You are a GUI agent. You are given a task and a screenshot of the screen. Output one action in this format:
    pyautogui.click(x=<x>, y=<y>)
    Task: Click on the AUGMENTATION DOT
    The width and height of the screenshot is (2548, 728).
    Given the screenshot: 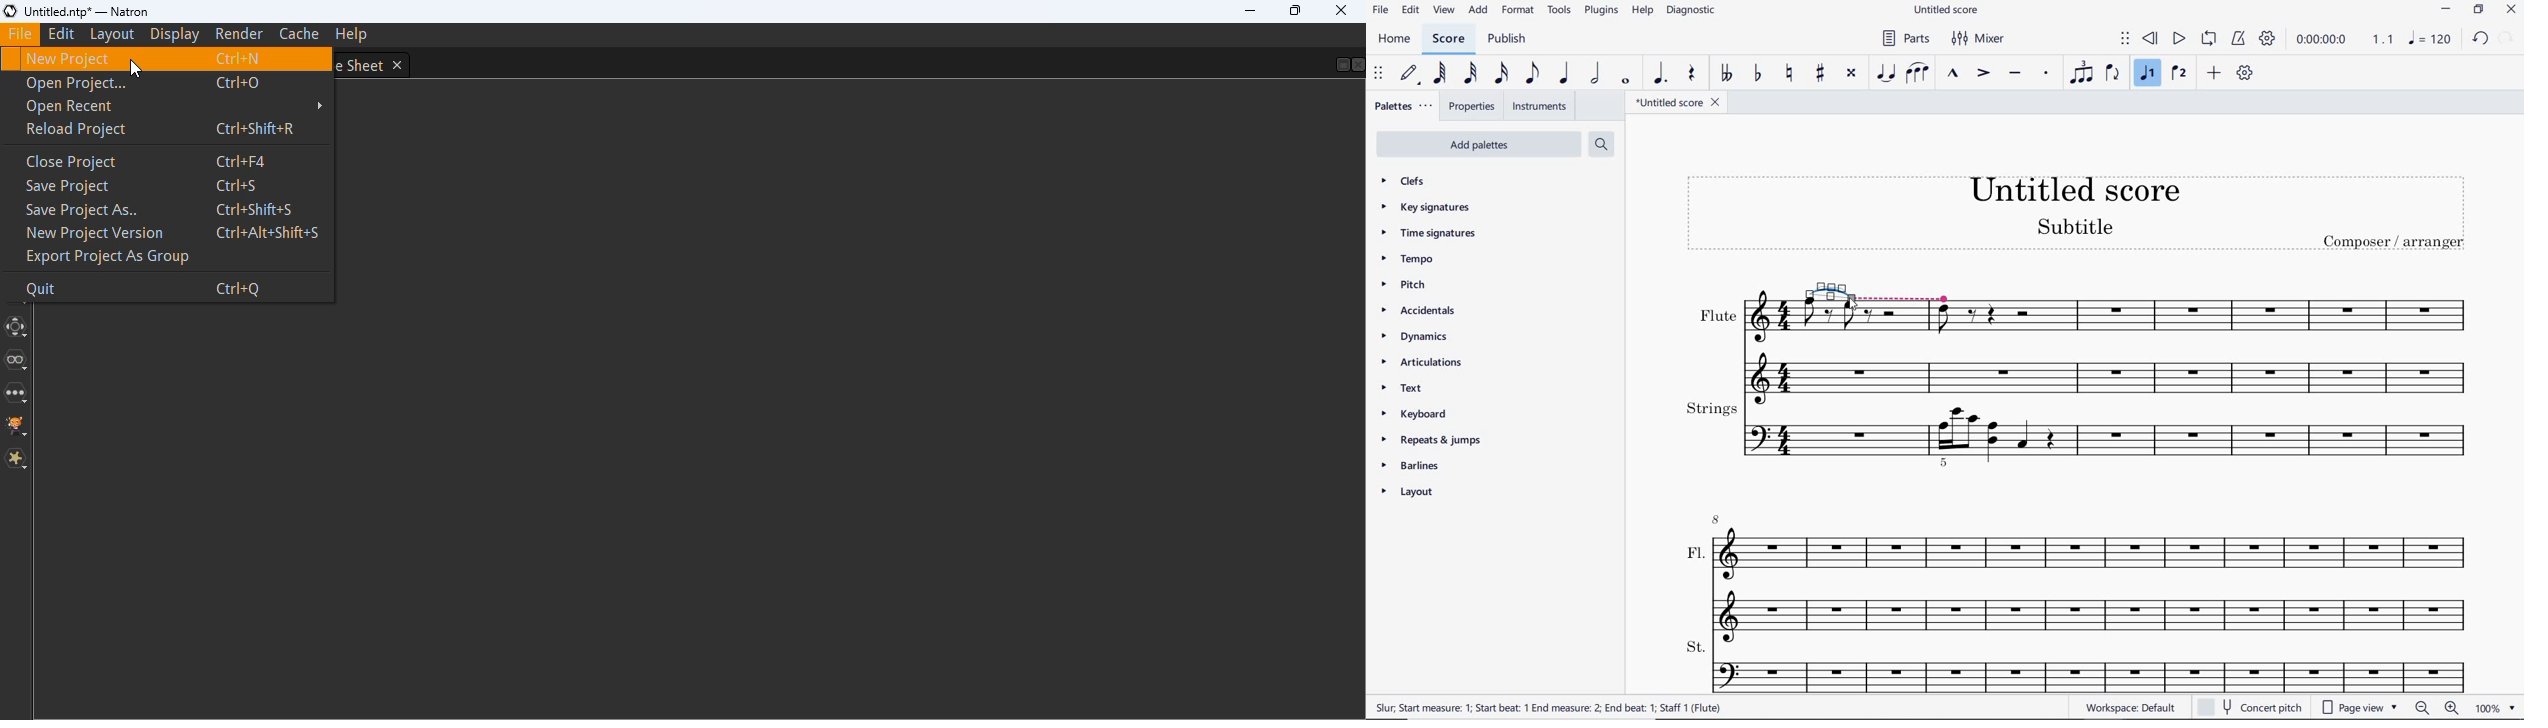 What is the action you would take?
    pyautogui.click(x=1660, y=74)
    